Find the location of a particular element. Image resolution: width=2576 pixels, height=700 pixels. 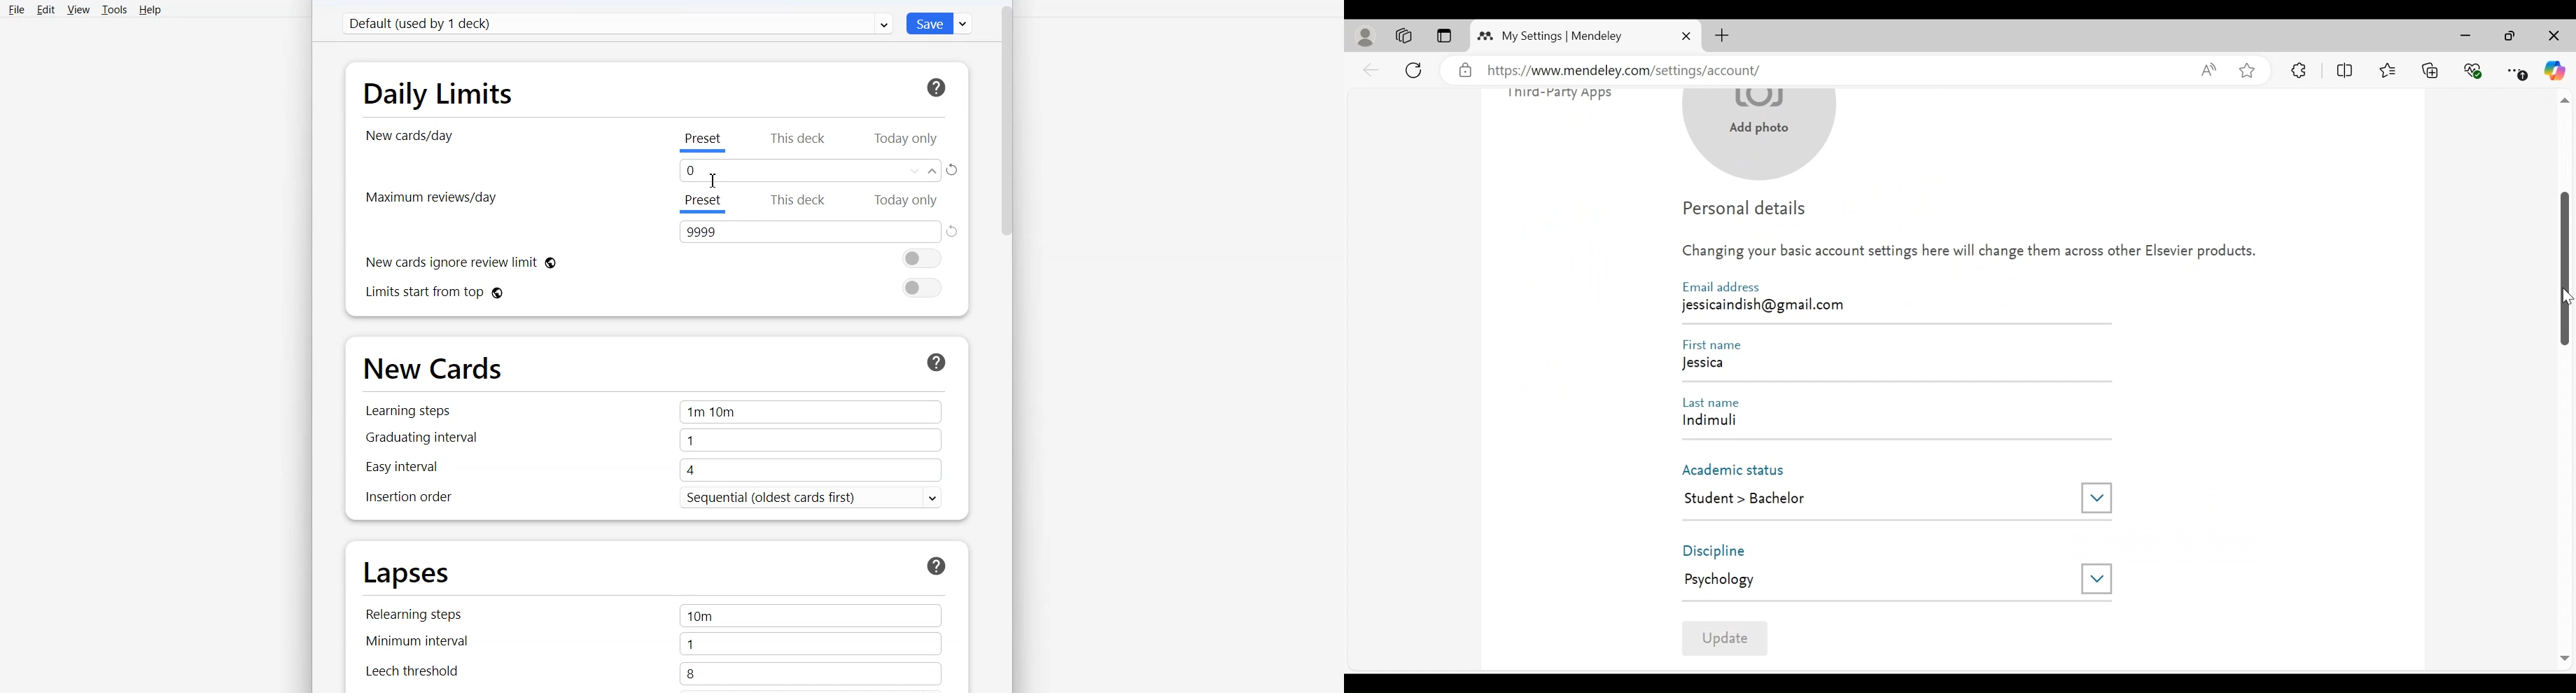

Vertical Scroll bar is located at coordinates (2565, 268).